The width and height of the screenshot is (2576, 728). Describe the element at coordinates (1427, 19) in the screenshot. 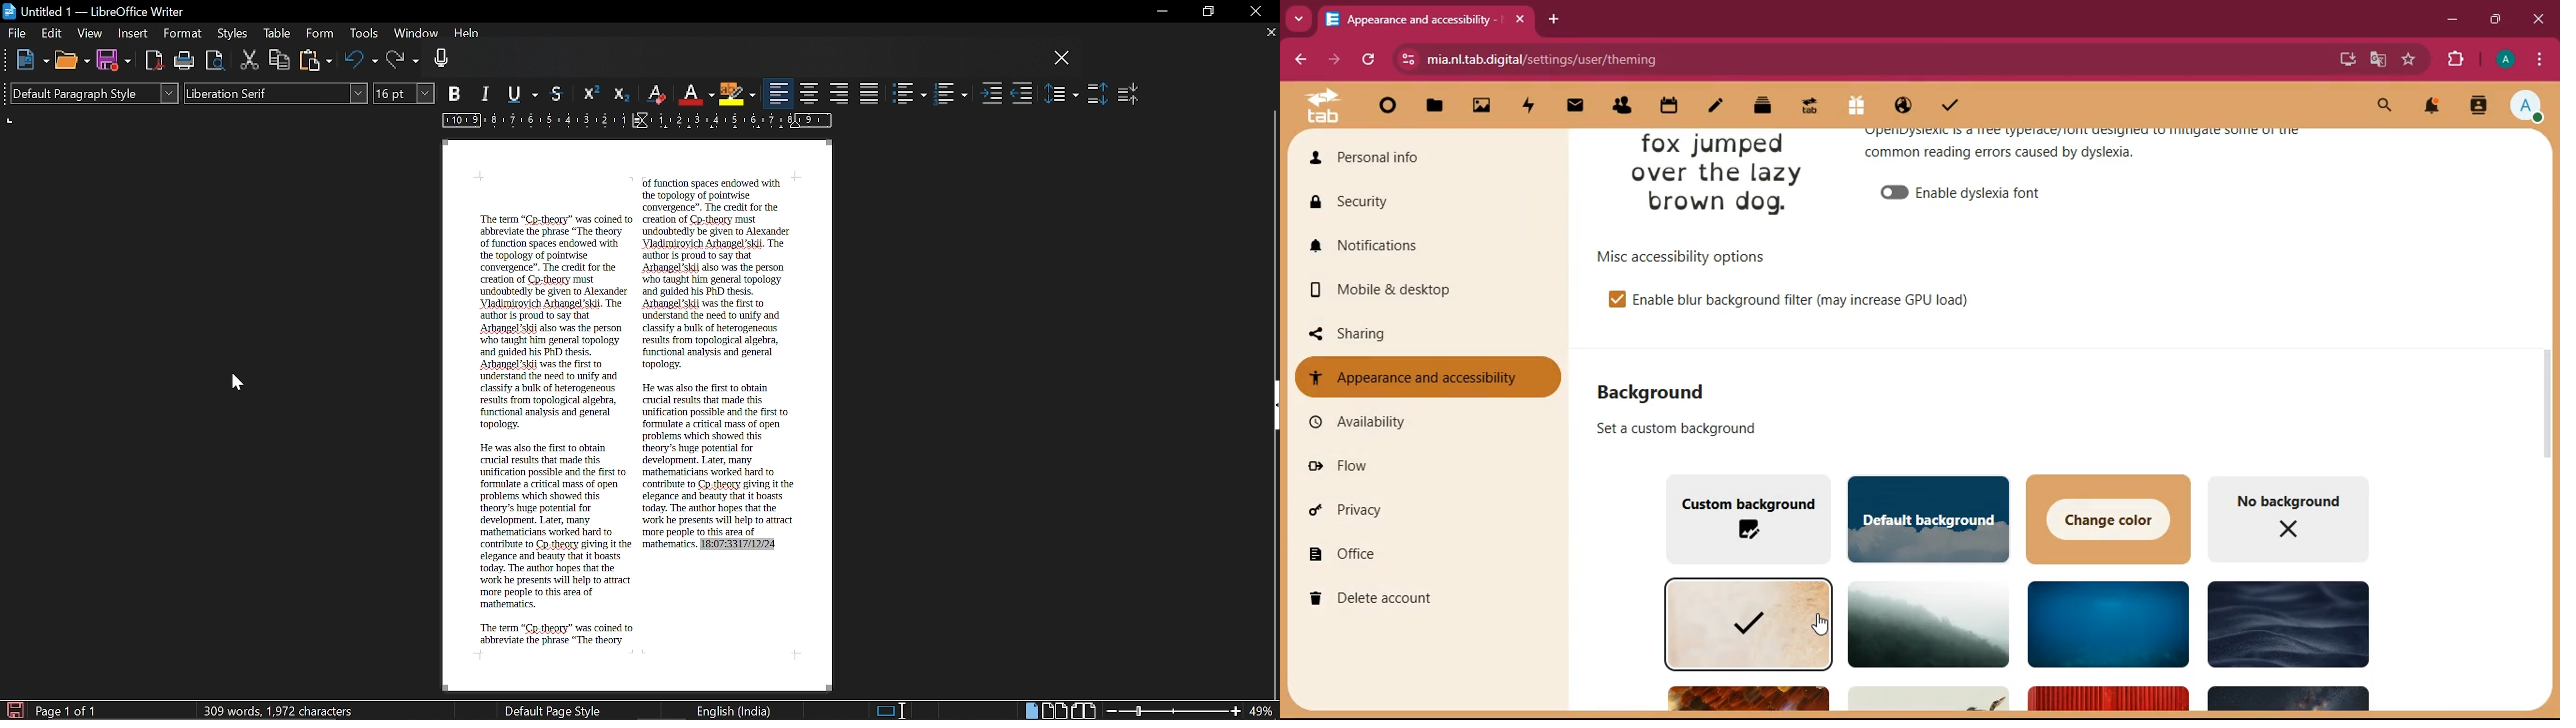

I see `tab` at that location.